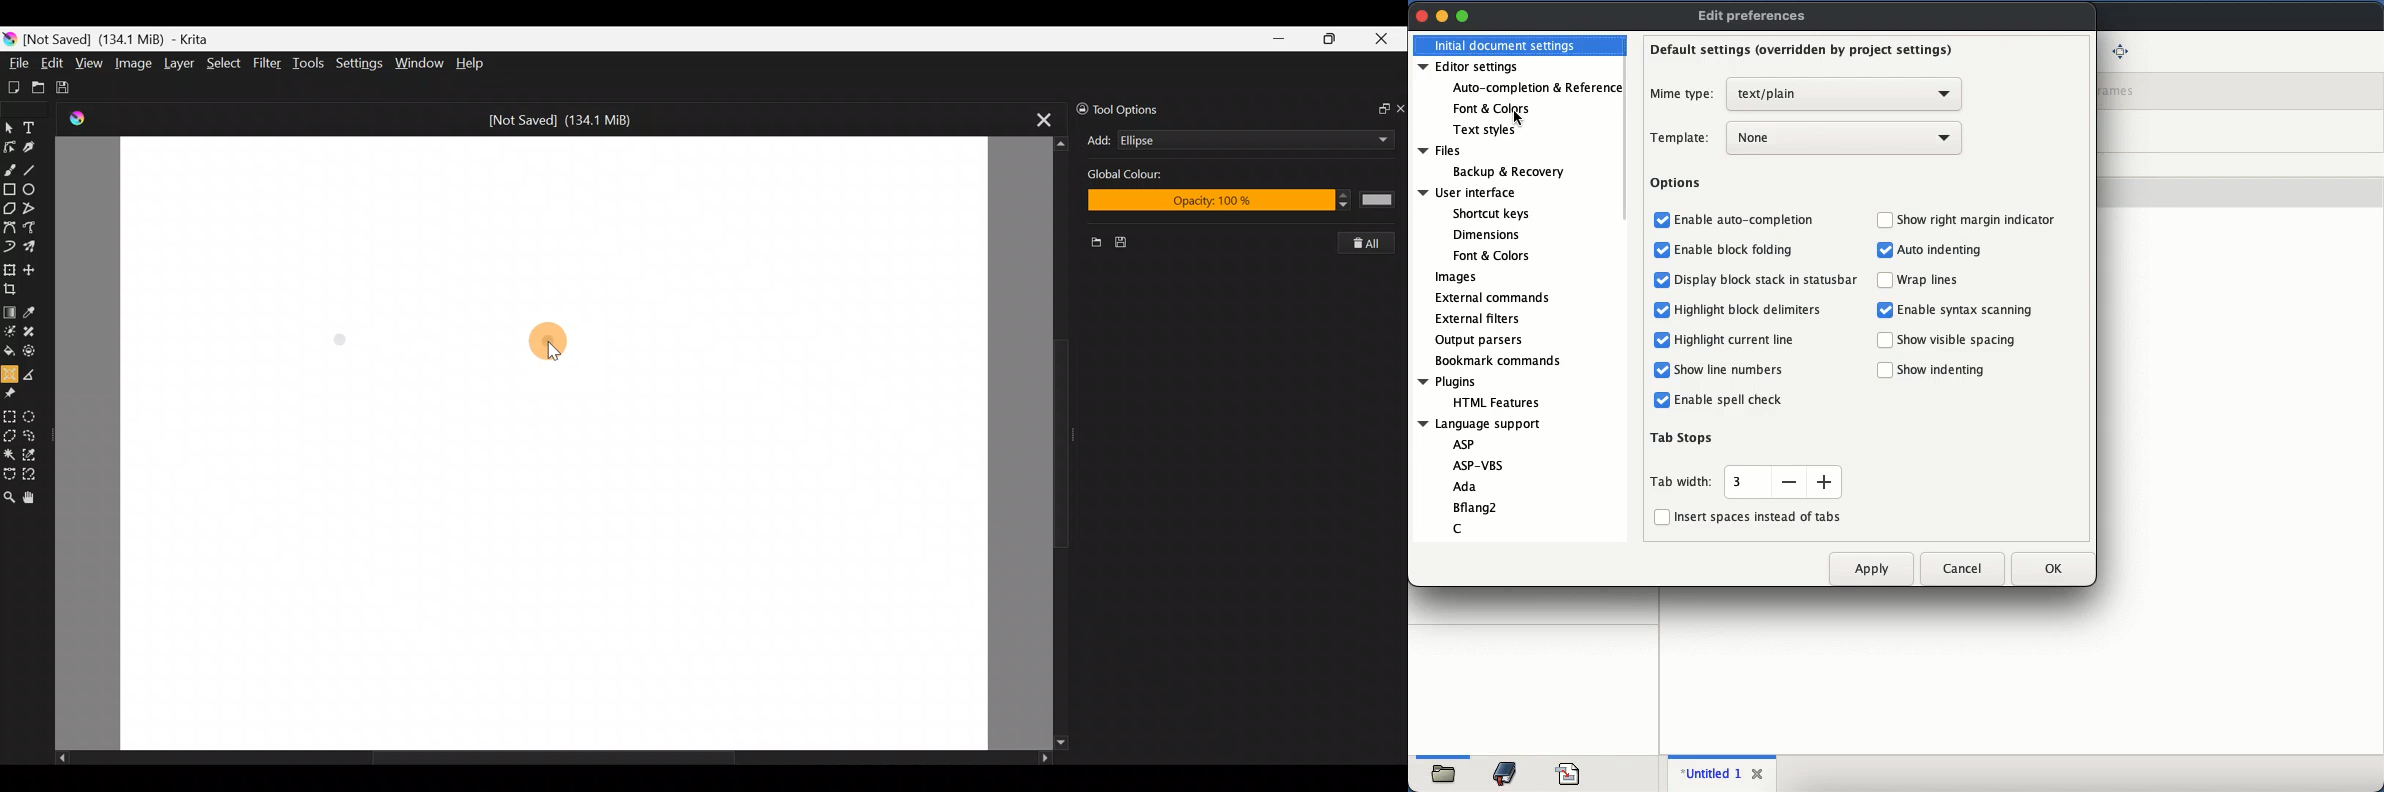 The image size is (2408, 812). I want to click on Minimize, so click(1280, 38).